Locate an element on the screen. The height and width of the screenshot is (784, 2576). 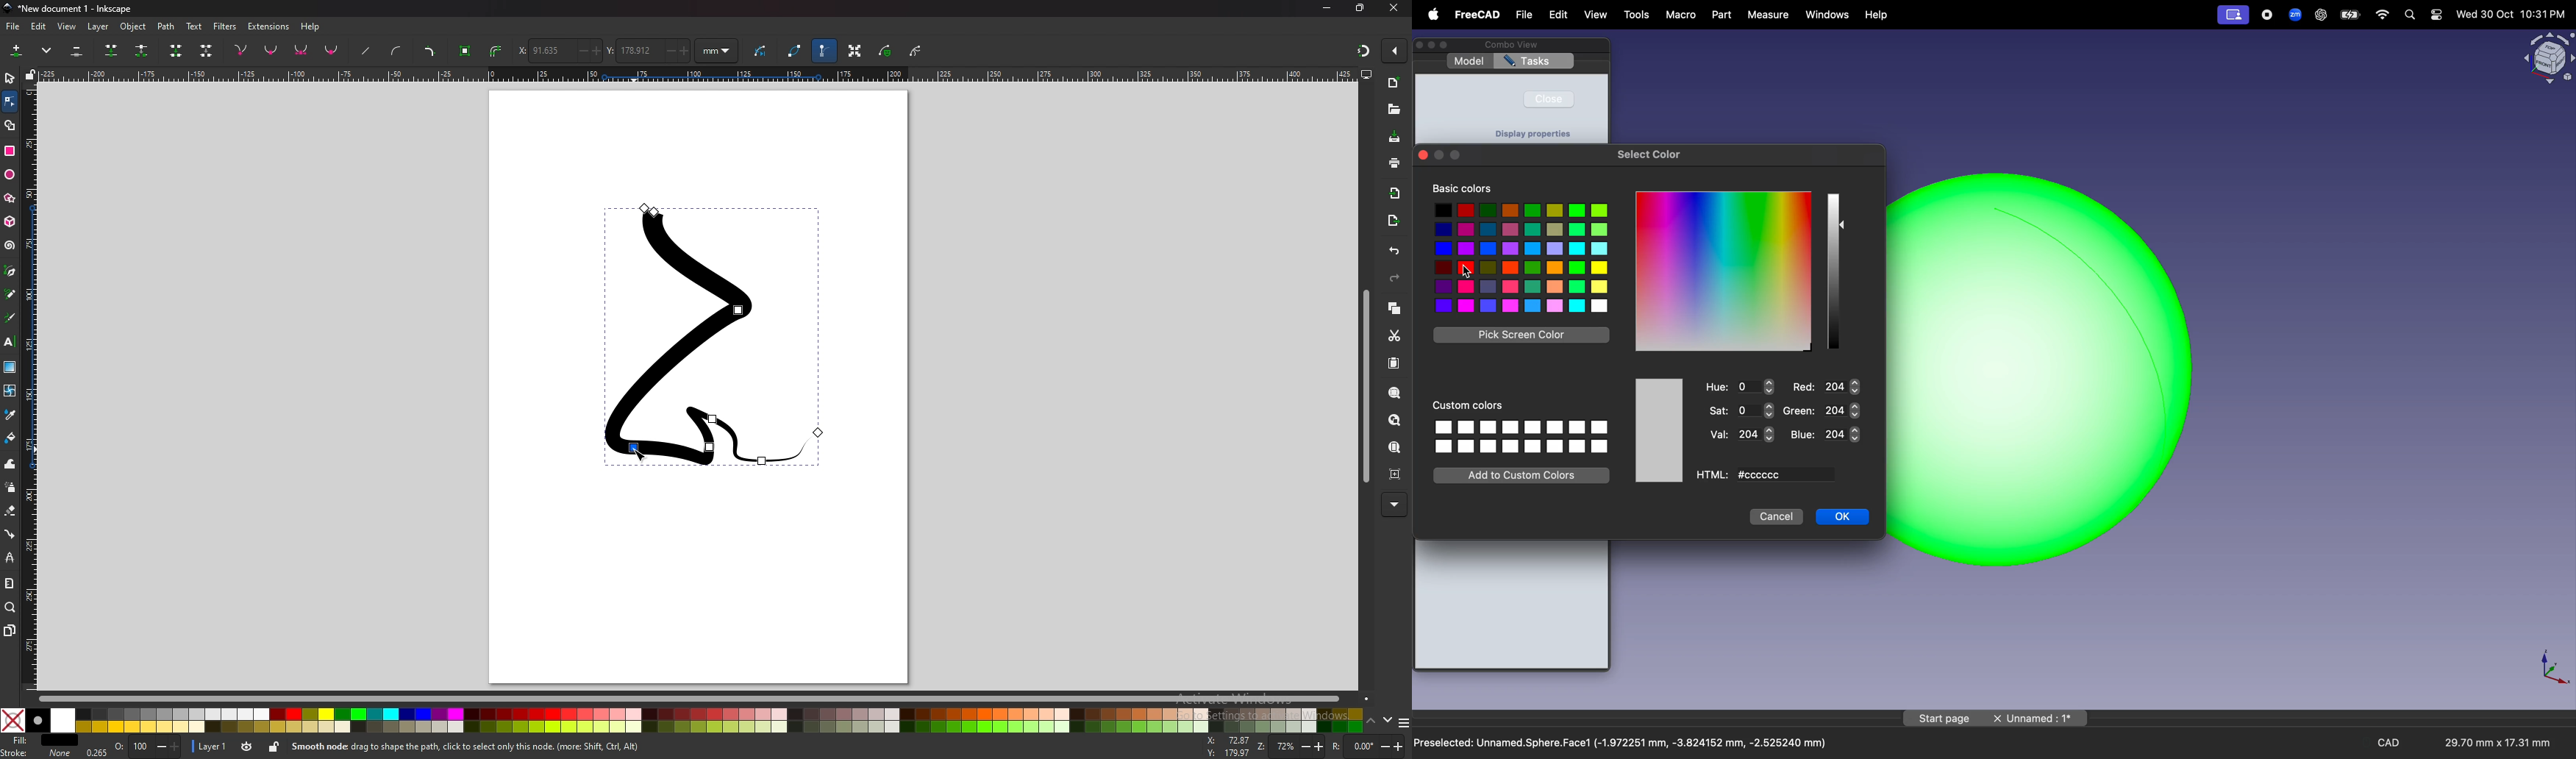
node is located at coordinates (10, 101).